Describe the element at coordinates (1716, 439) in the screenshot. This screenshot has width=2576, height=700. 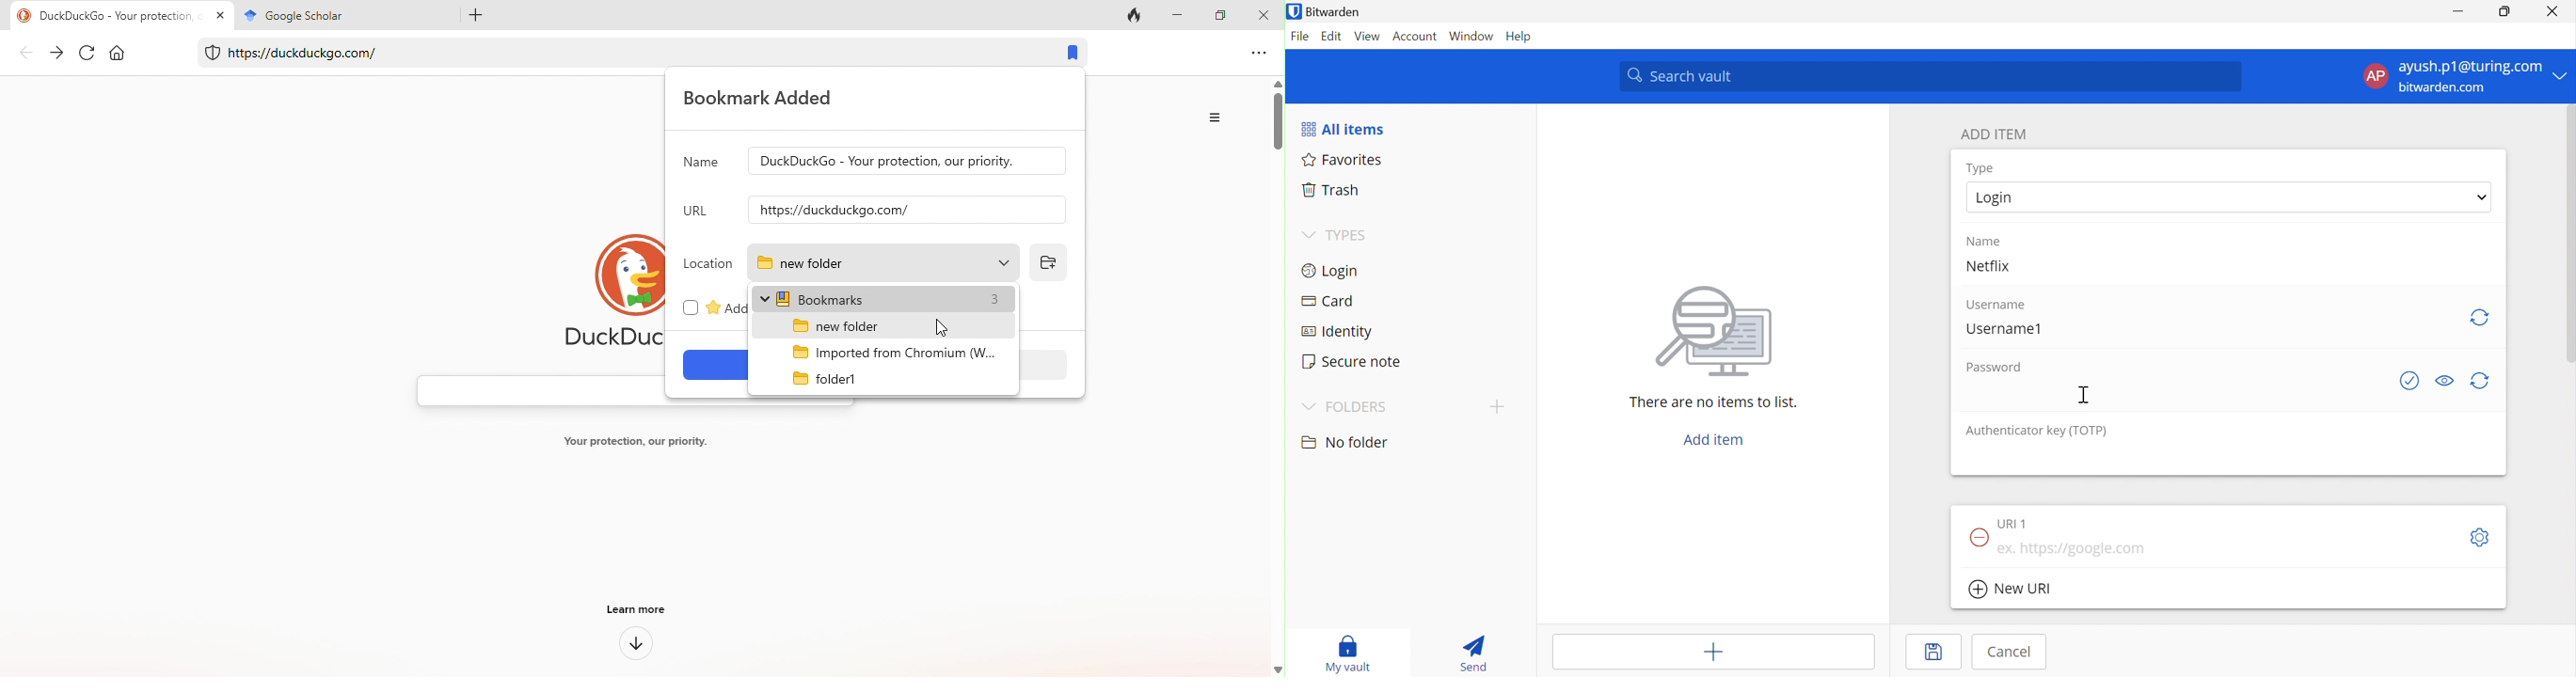
I see `Add item` at that location.